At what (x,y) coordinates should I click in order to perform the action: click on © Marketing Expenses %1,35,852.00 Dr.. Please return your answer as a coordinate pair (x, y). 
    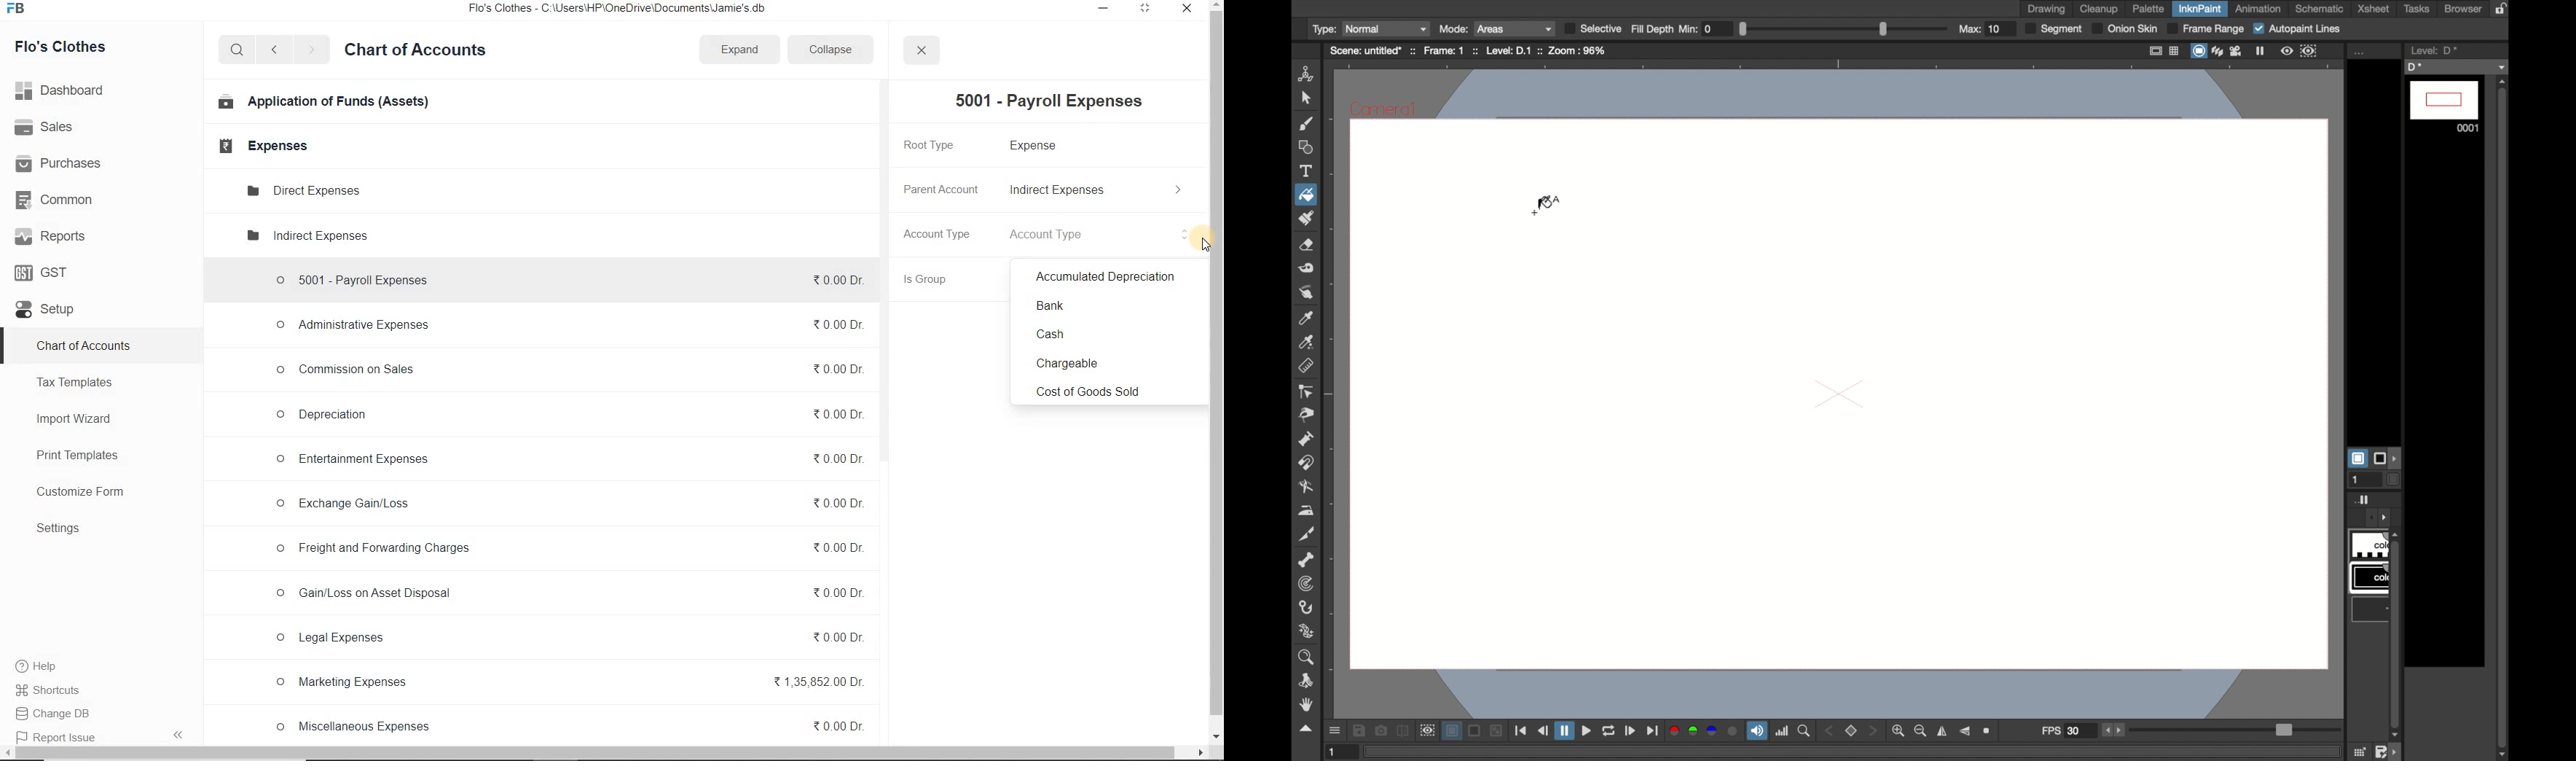
    Looking at the image, I should click on (567, 683).